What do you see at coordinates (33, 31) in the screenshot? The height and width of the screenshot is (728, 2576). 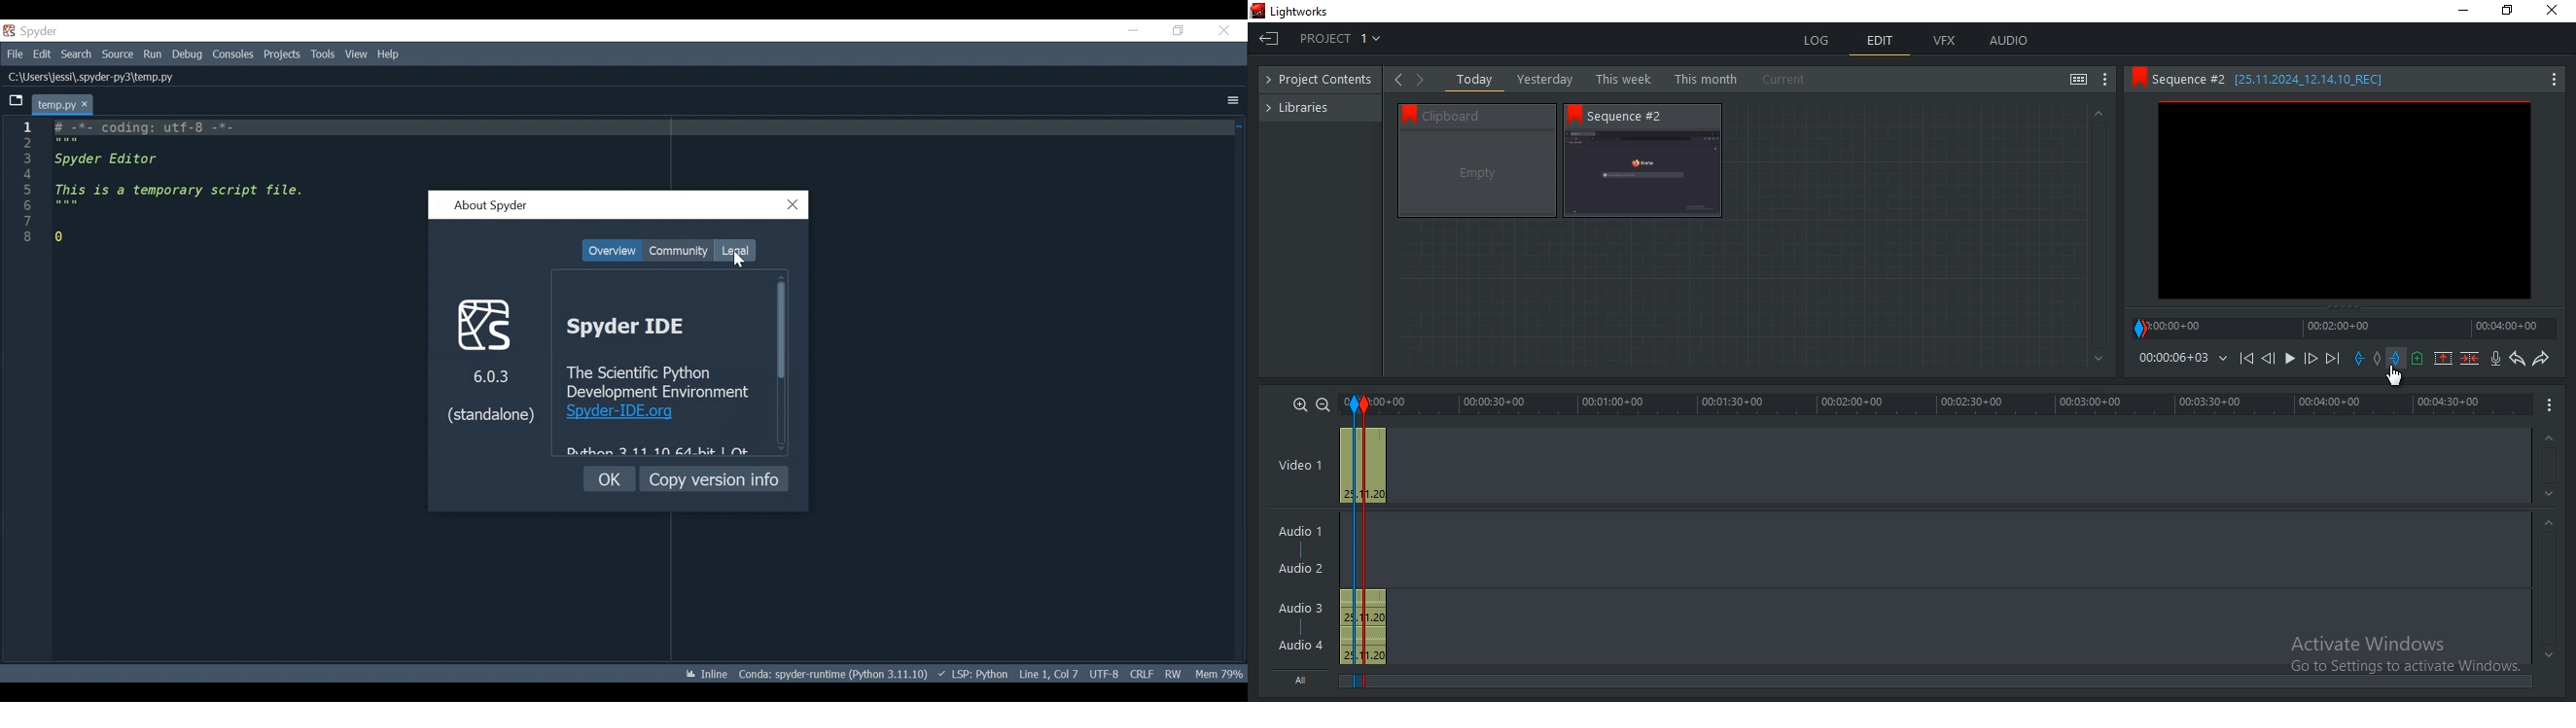 I see `Spyder Desktop Icon` at bounding box center [33, 31].